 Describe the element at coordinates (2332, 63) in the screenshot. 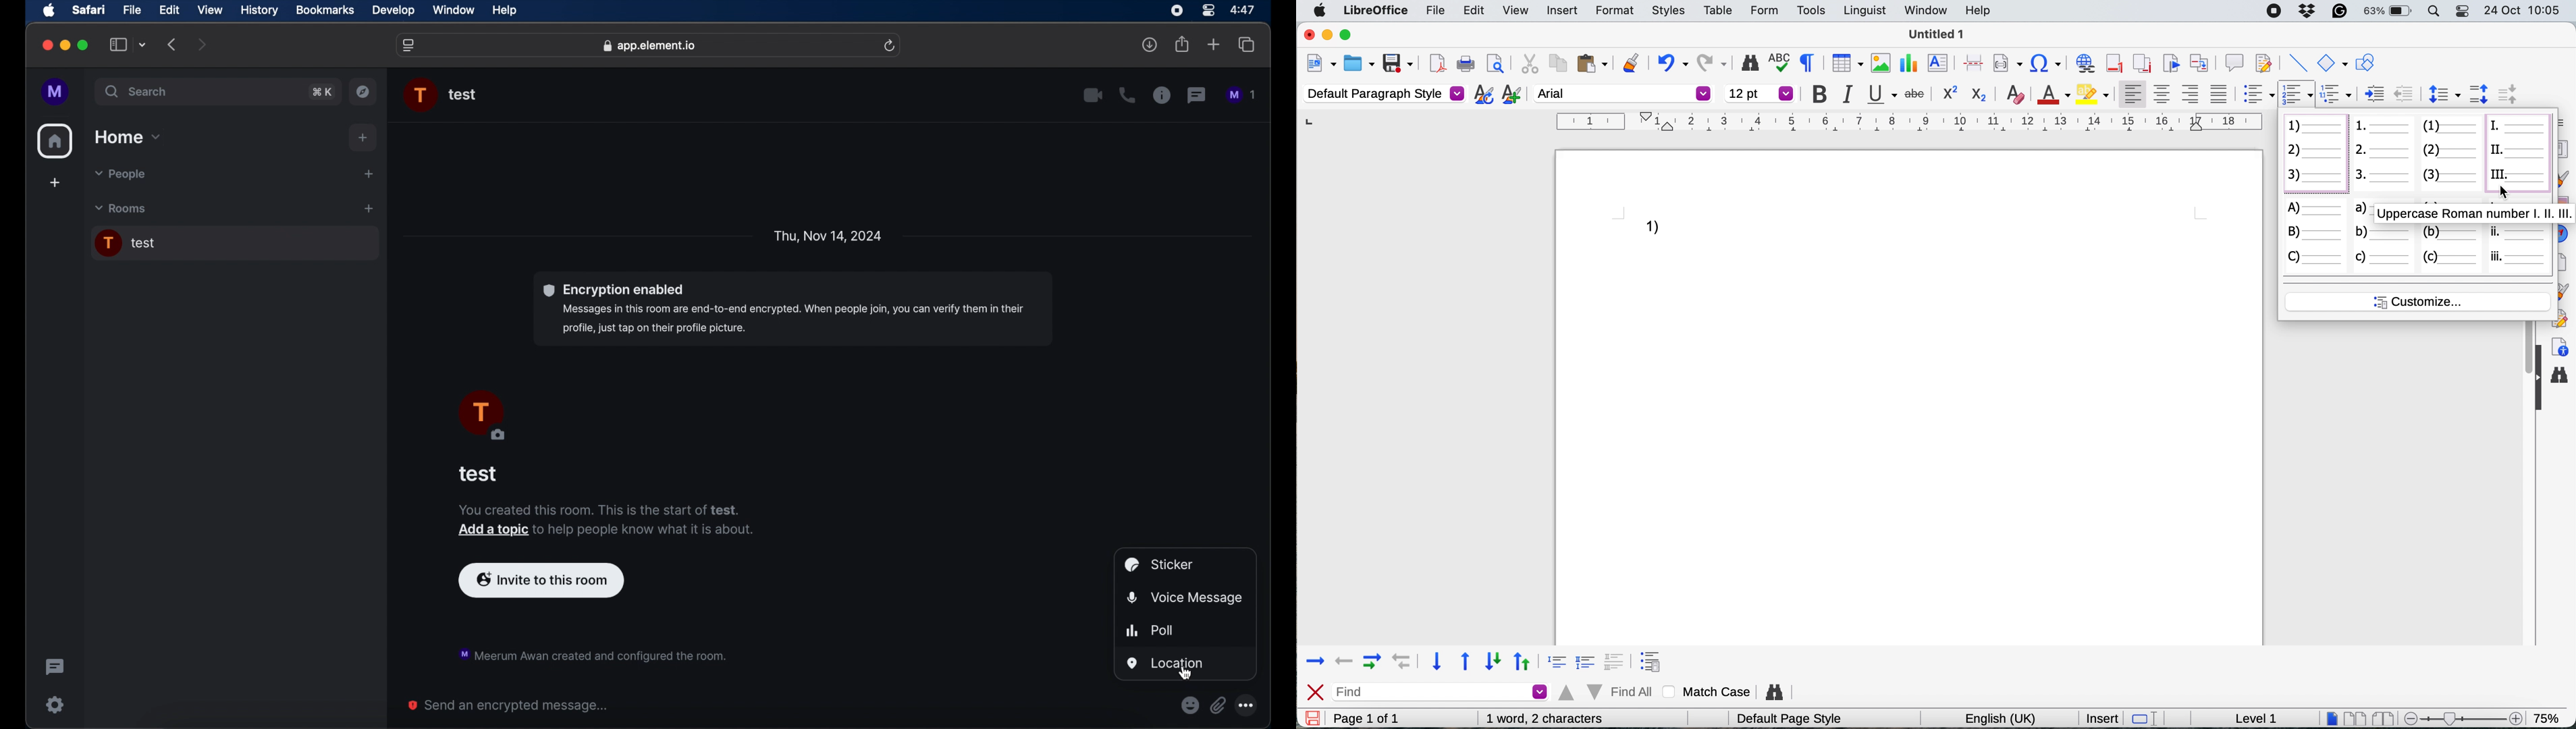

I see `basic shapes` at that location.